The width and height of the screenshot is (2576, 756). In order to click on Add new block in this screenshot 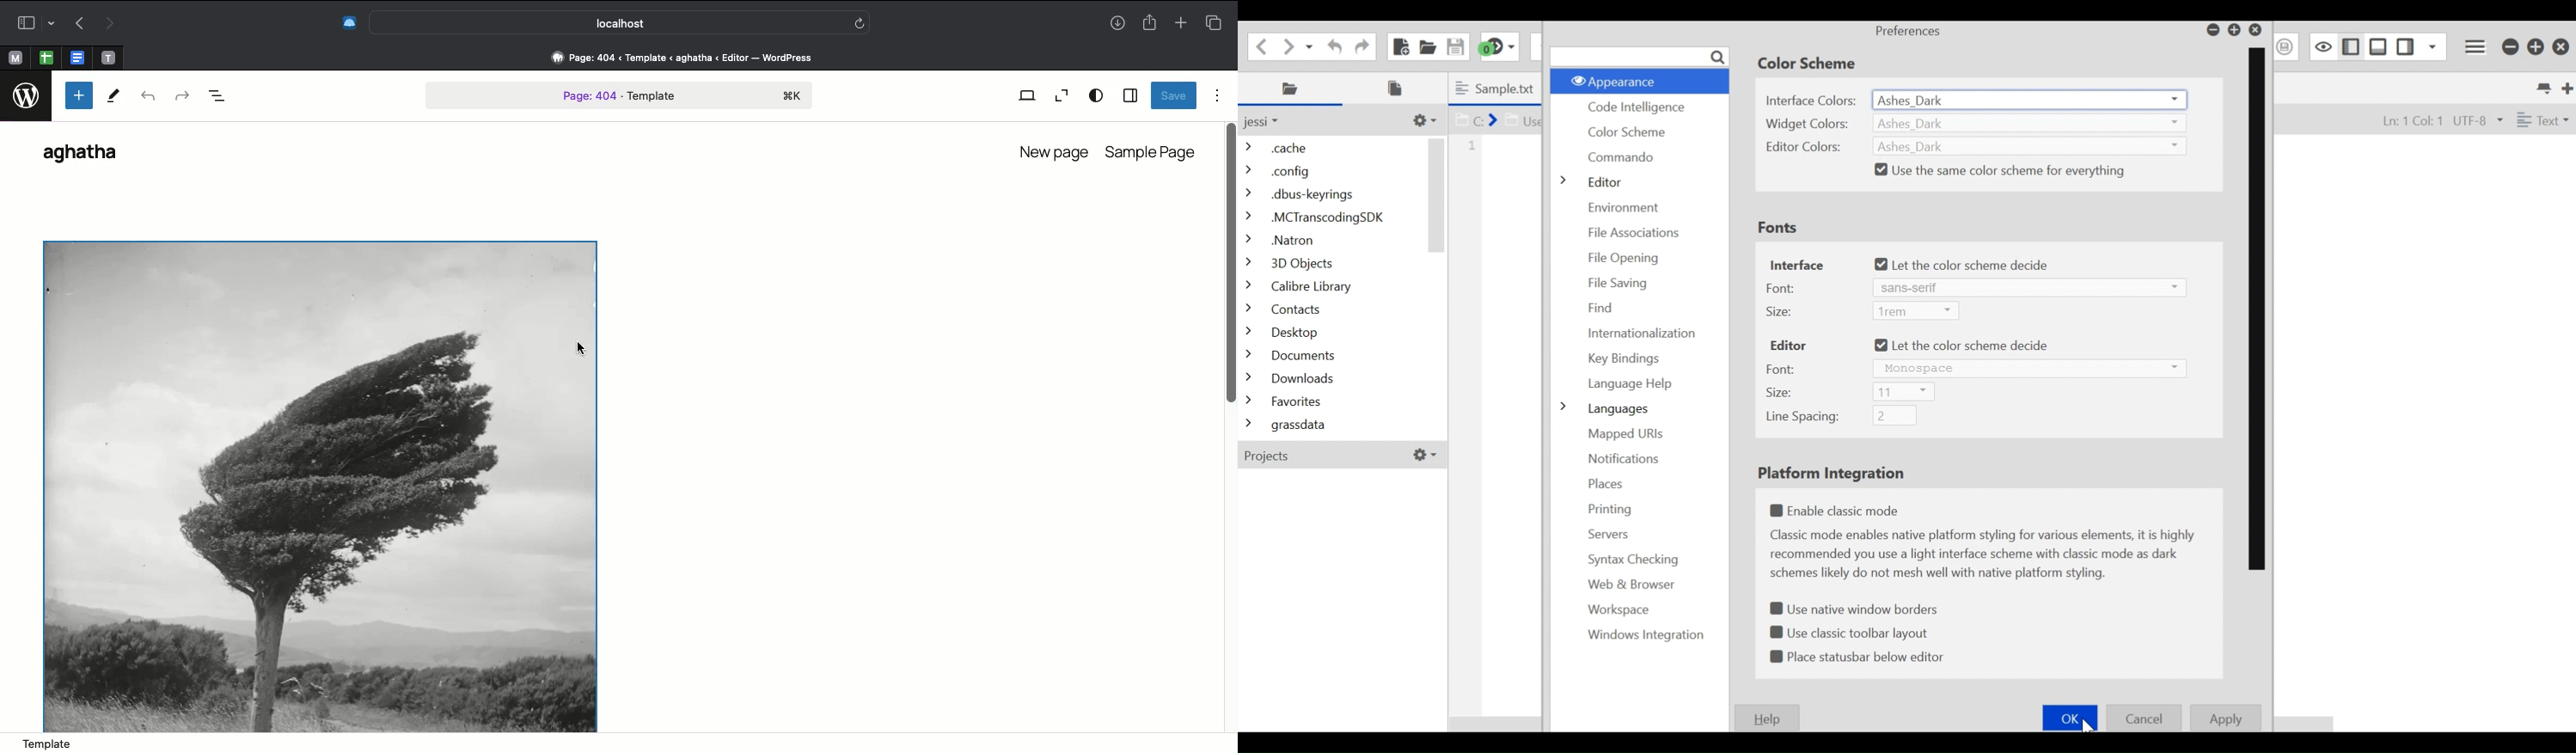, I will do `click(77, 95)`.